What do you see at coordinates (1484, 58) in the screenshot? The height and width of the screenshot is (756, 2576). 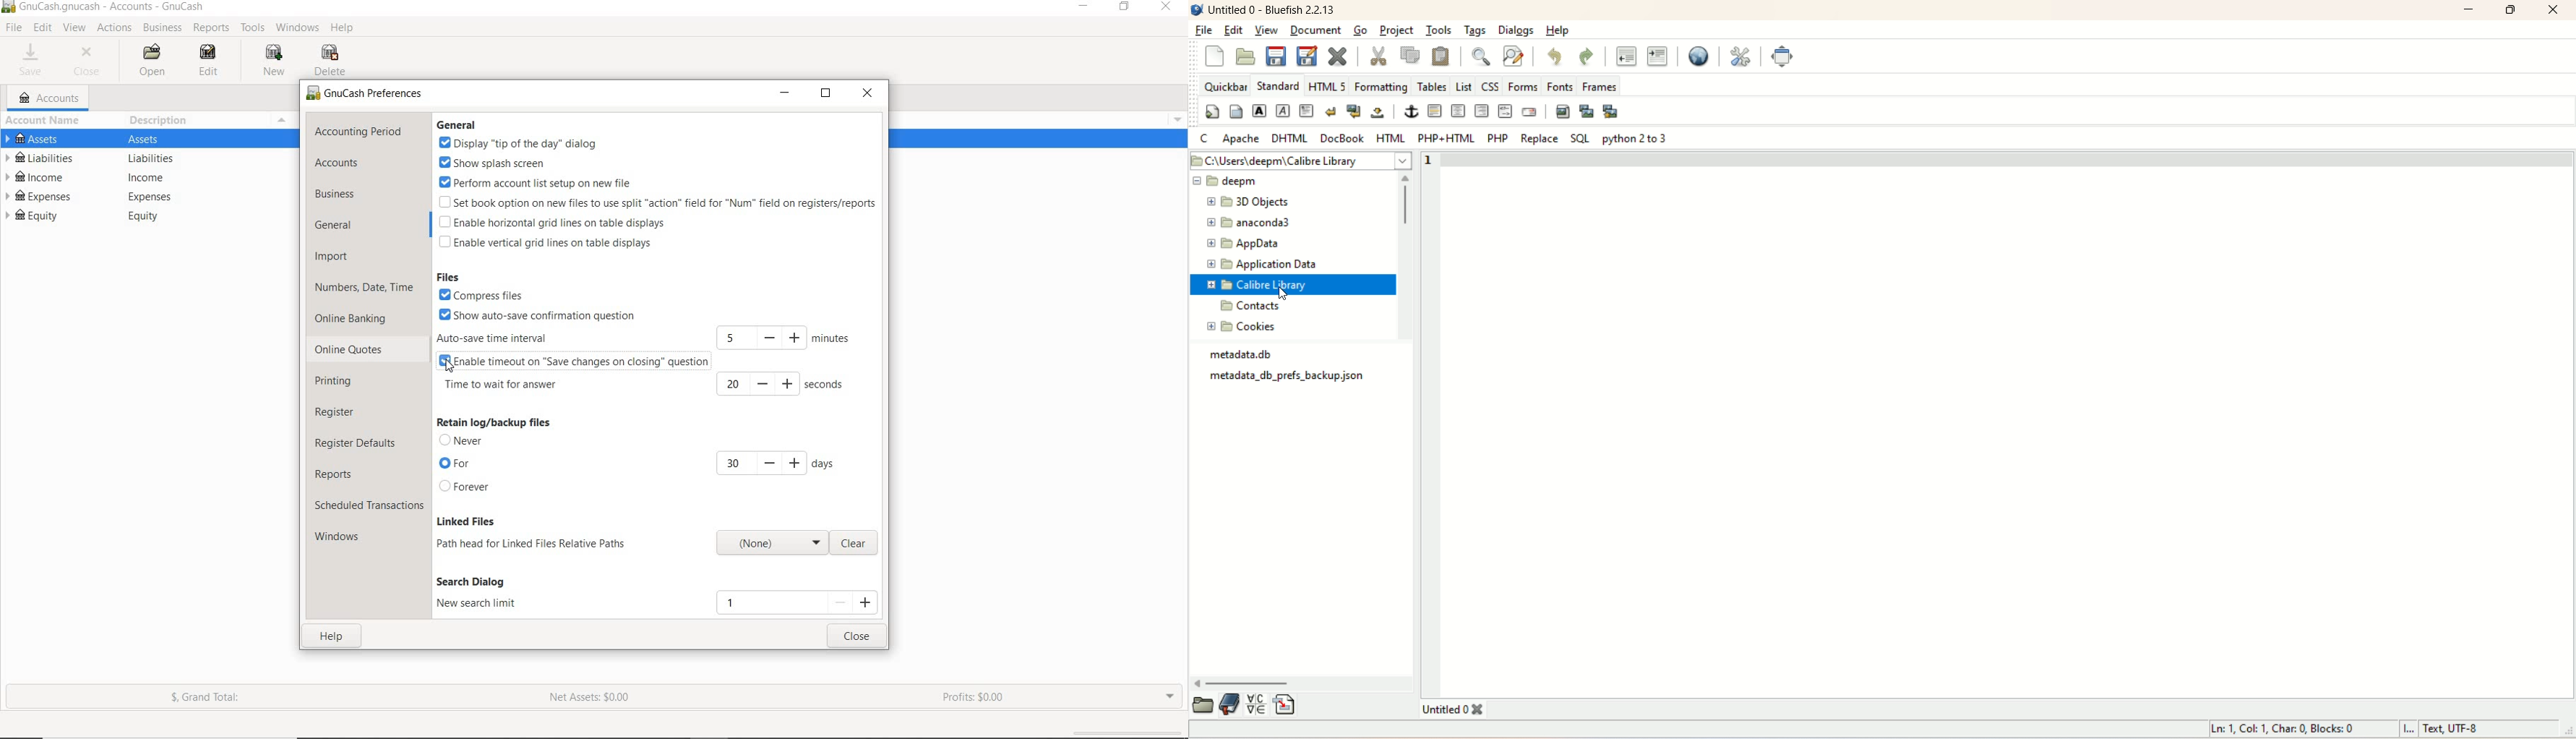 I see `show find bar` at bounding box center [1484, 58].